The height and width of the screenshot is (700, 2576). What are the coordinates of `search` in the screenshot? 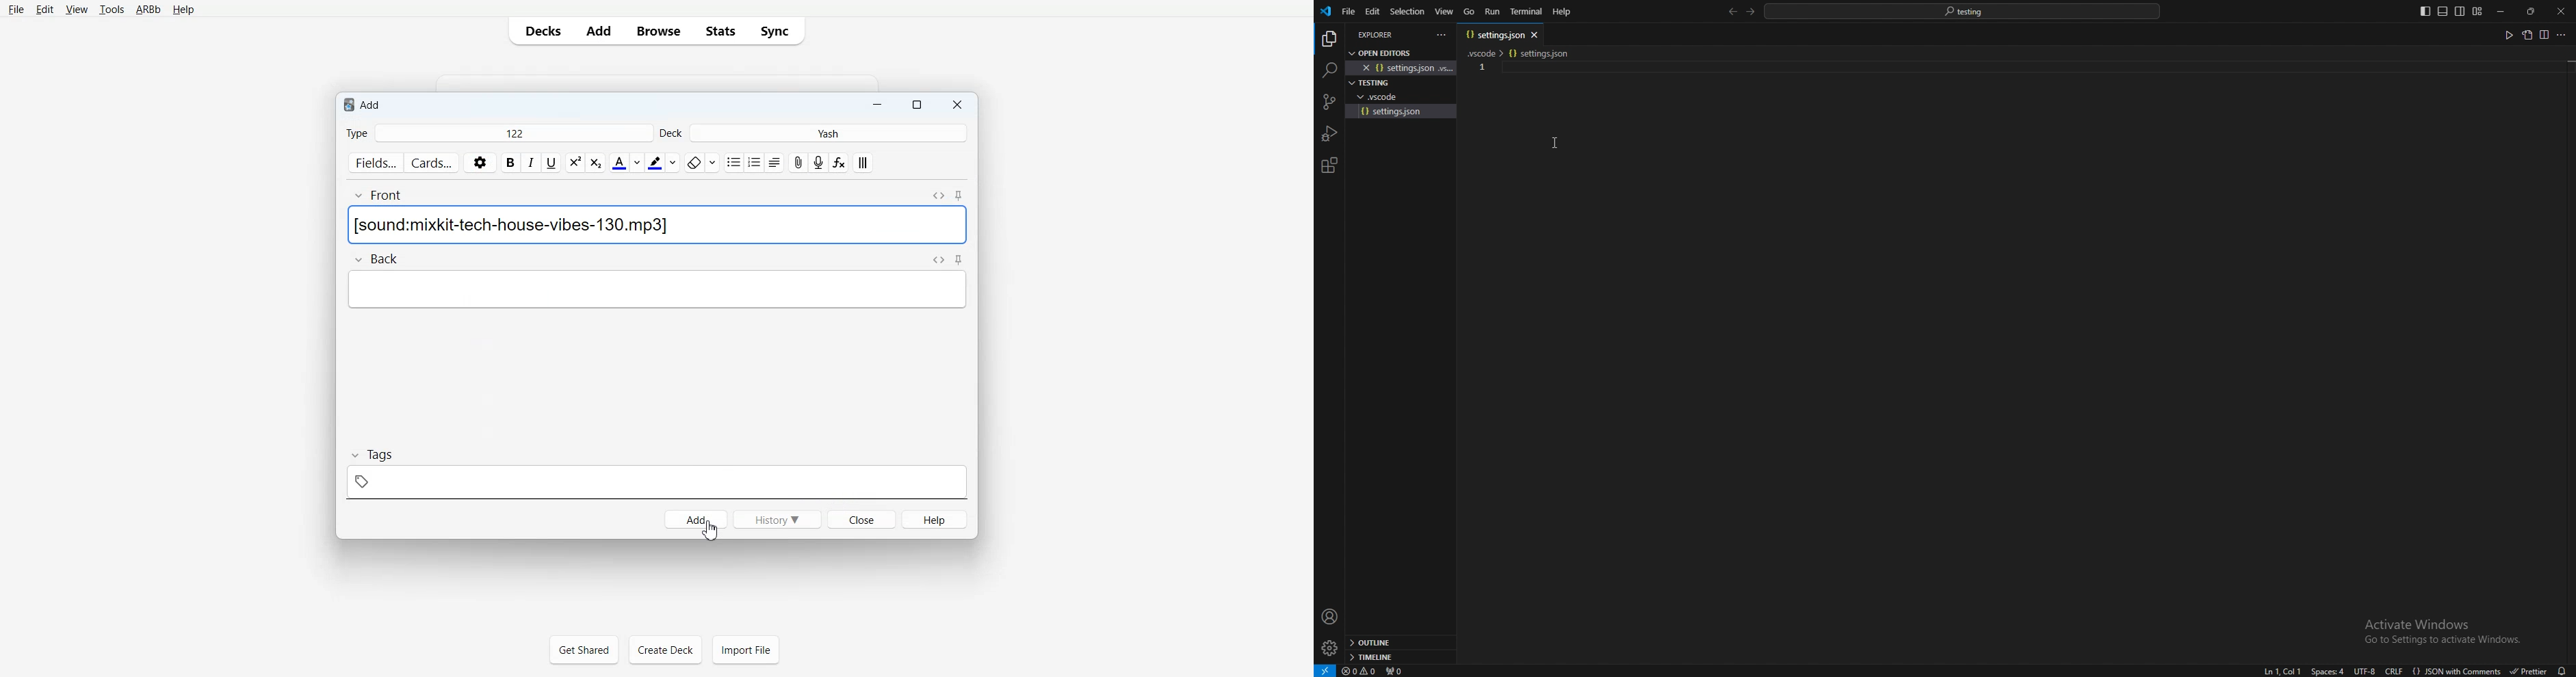 It's located at (1329, 70).